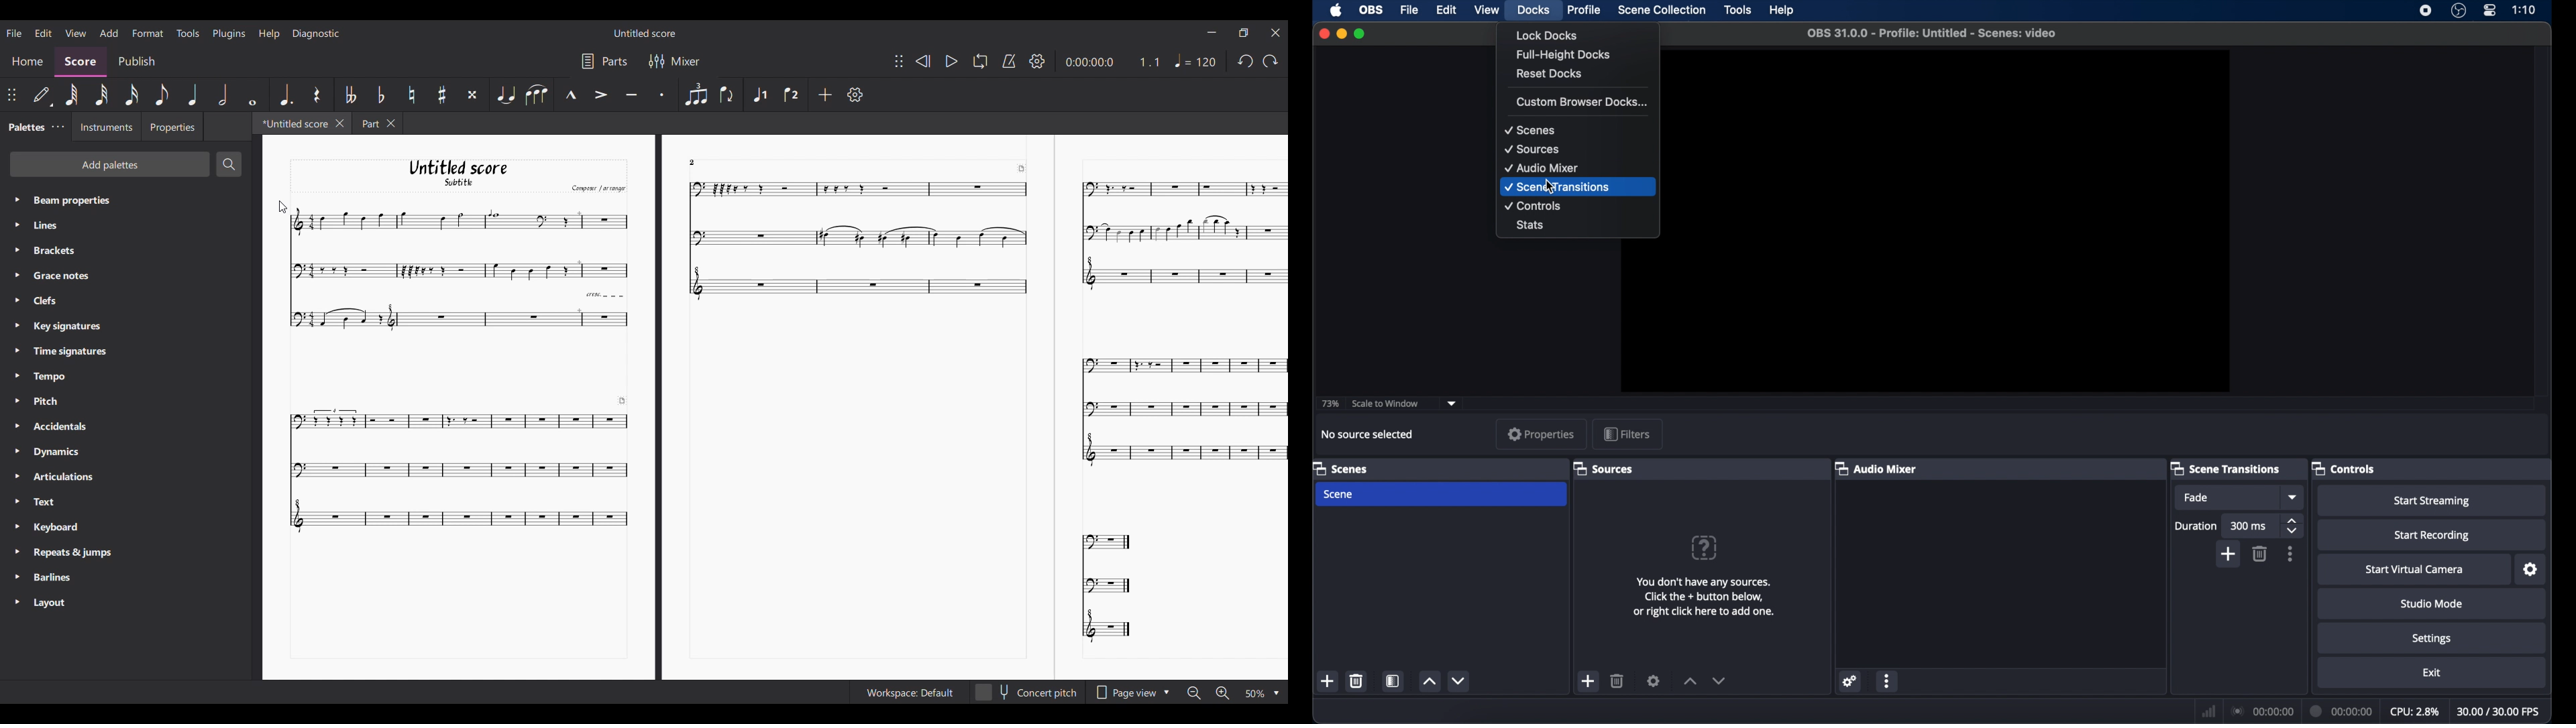 The height and width of the screenshot is (728, 2576). Describe the element at coordinates (67, 476) in the screenshot. I see `Articulations` at that location.